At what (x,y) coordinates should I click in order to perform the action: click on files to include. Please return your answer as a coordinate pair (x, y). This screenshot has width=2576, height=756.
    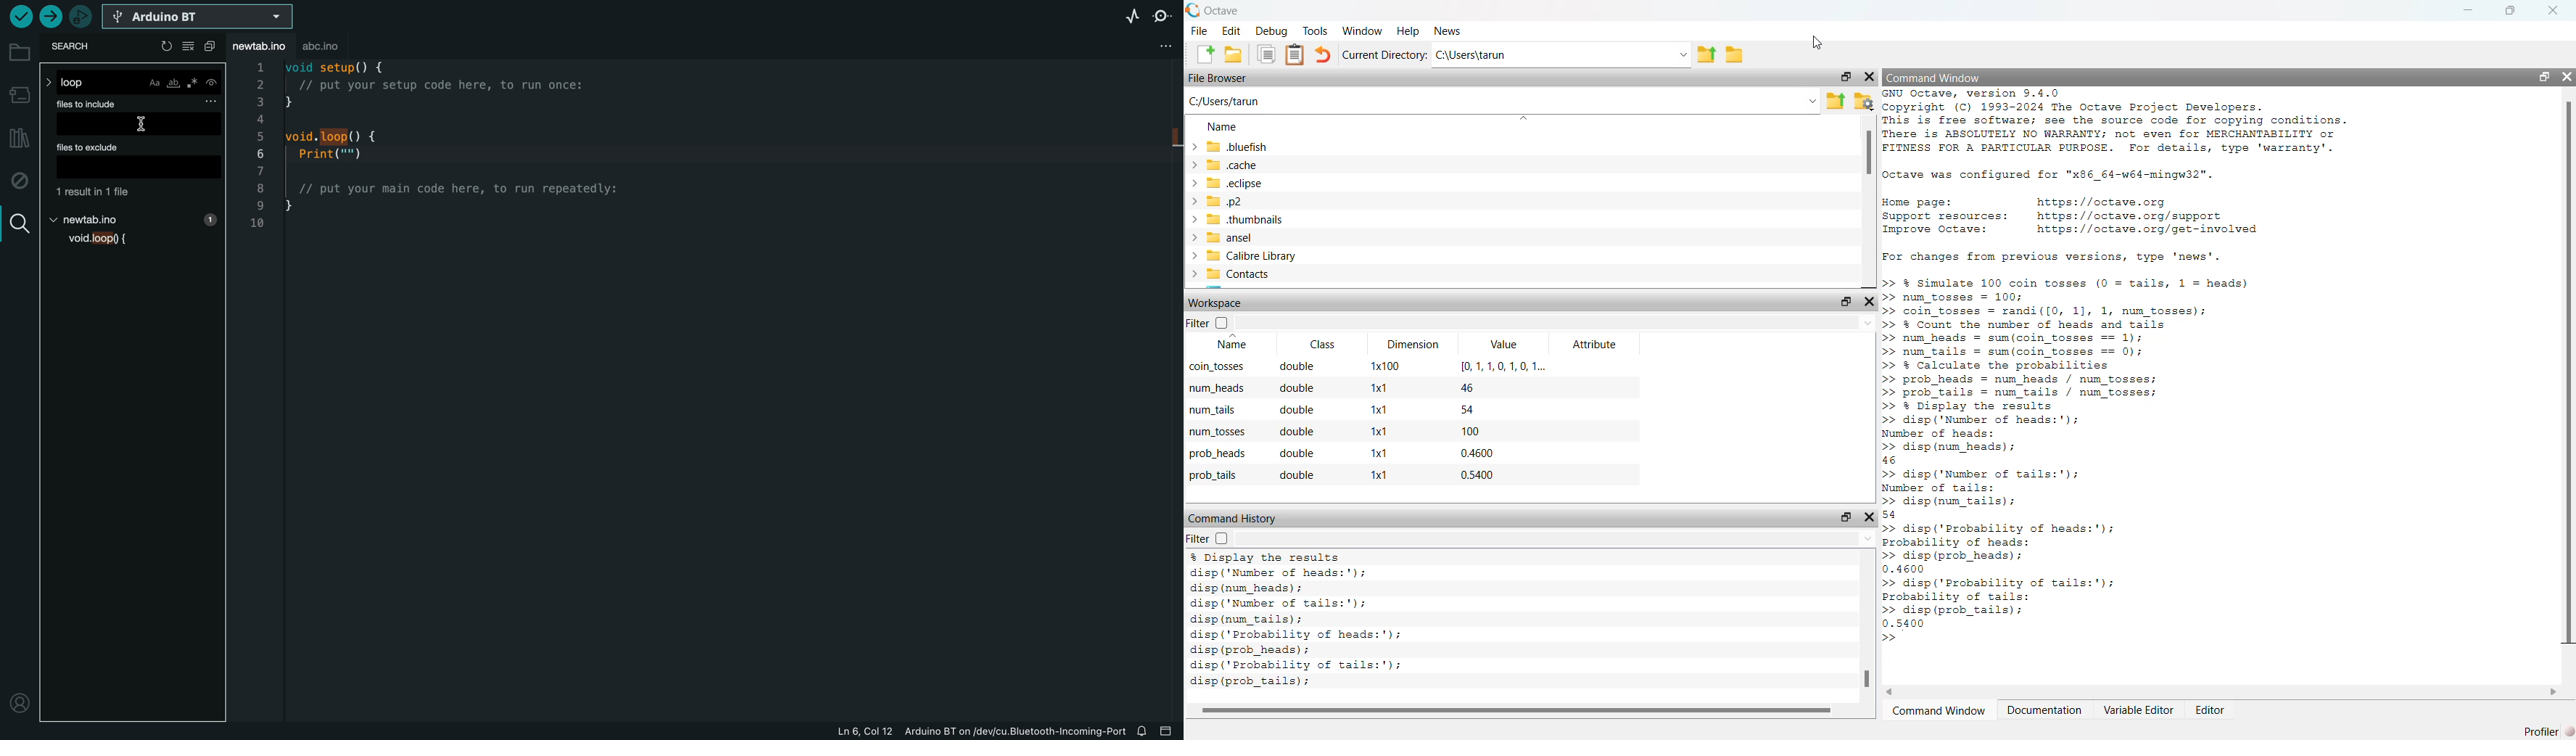
    Looking at the image, I should click on (141, 104).